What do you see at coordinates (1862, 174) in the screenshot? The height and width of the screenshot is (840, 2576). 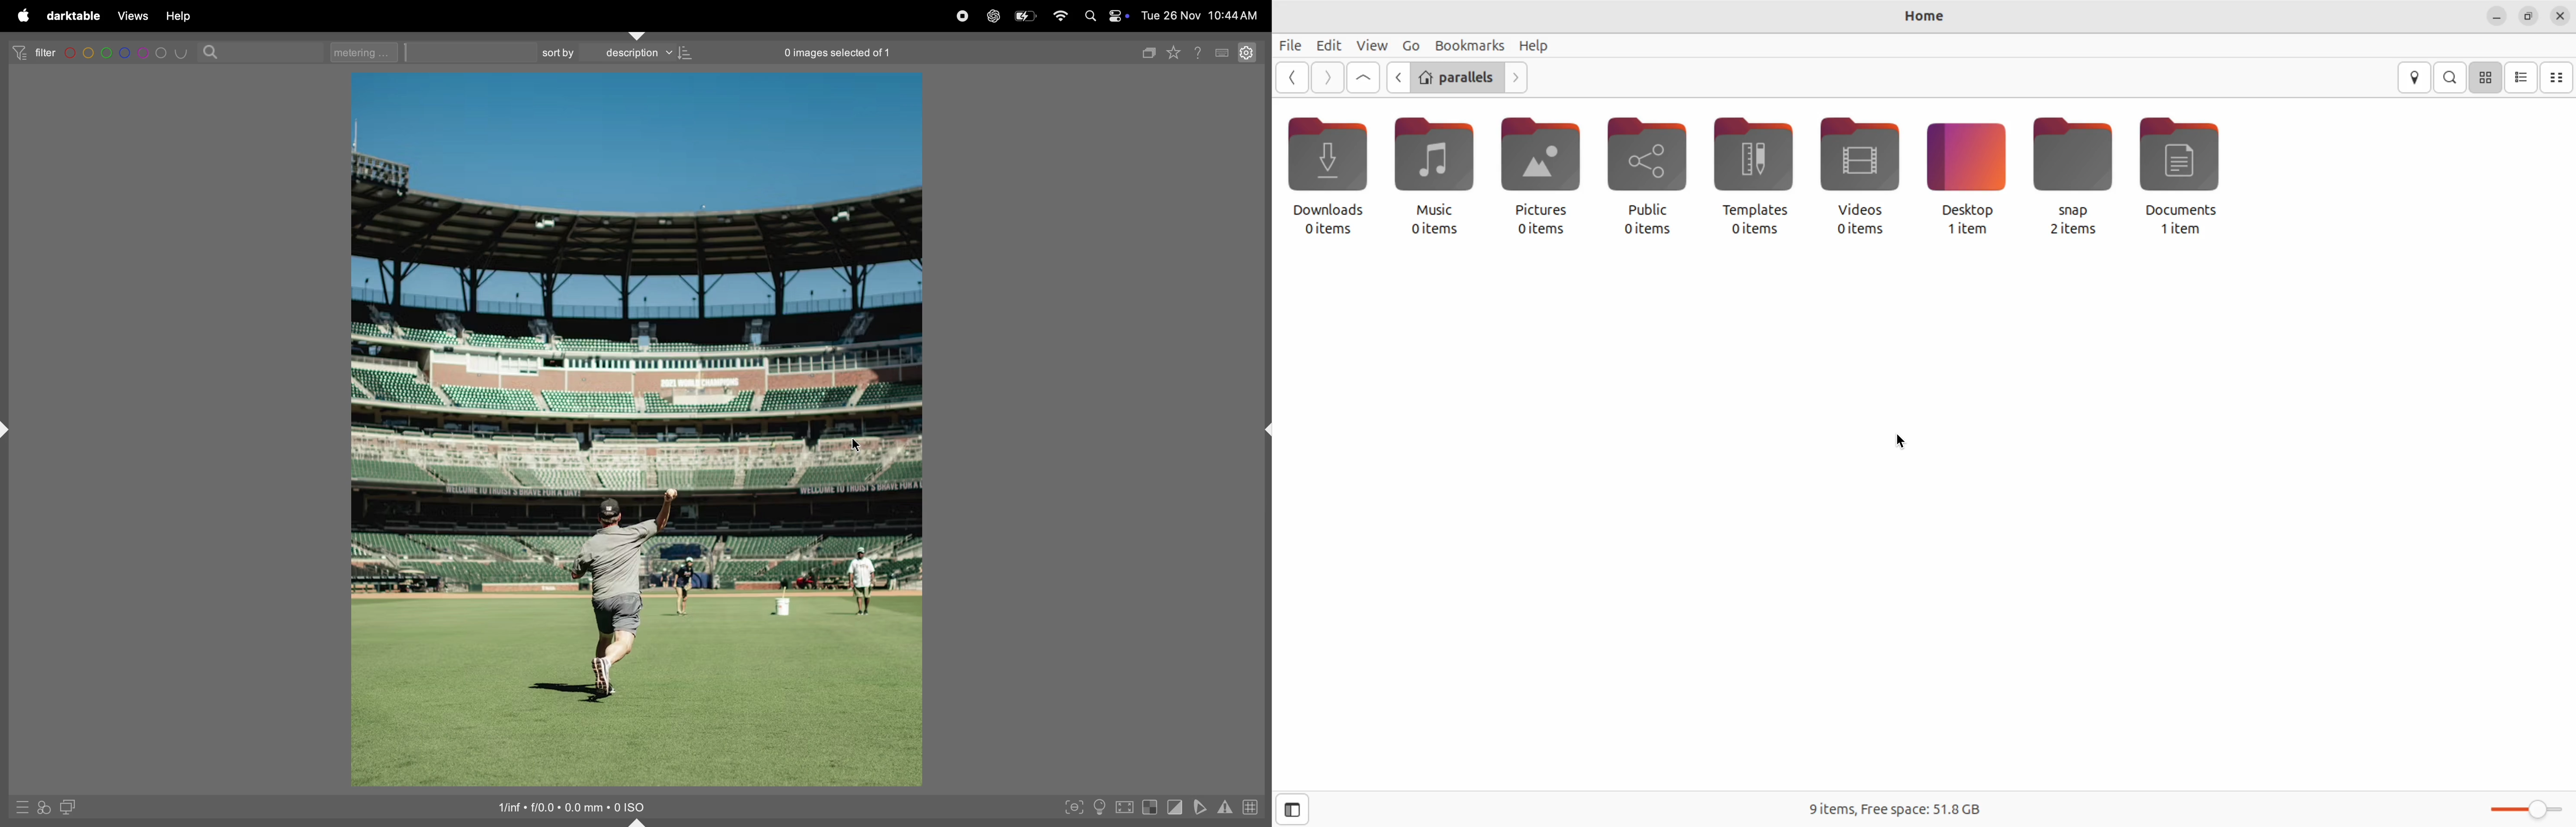 I see `videos 0 items` at bounding box center [1862, 174].